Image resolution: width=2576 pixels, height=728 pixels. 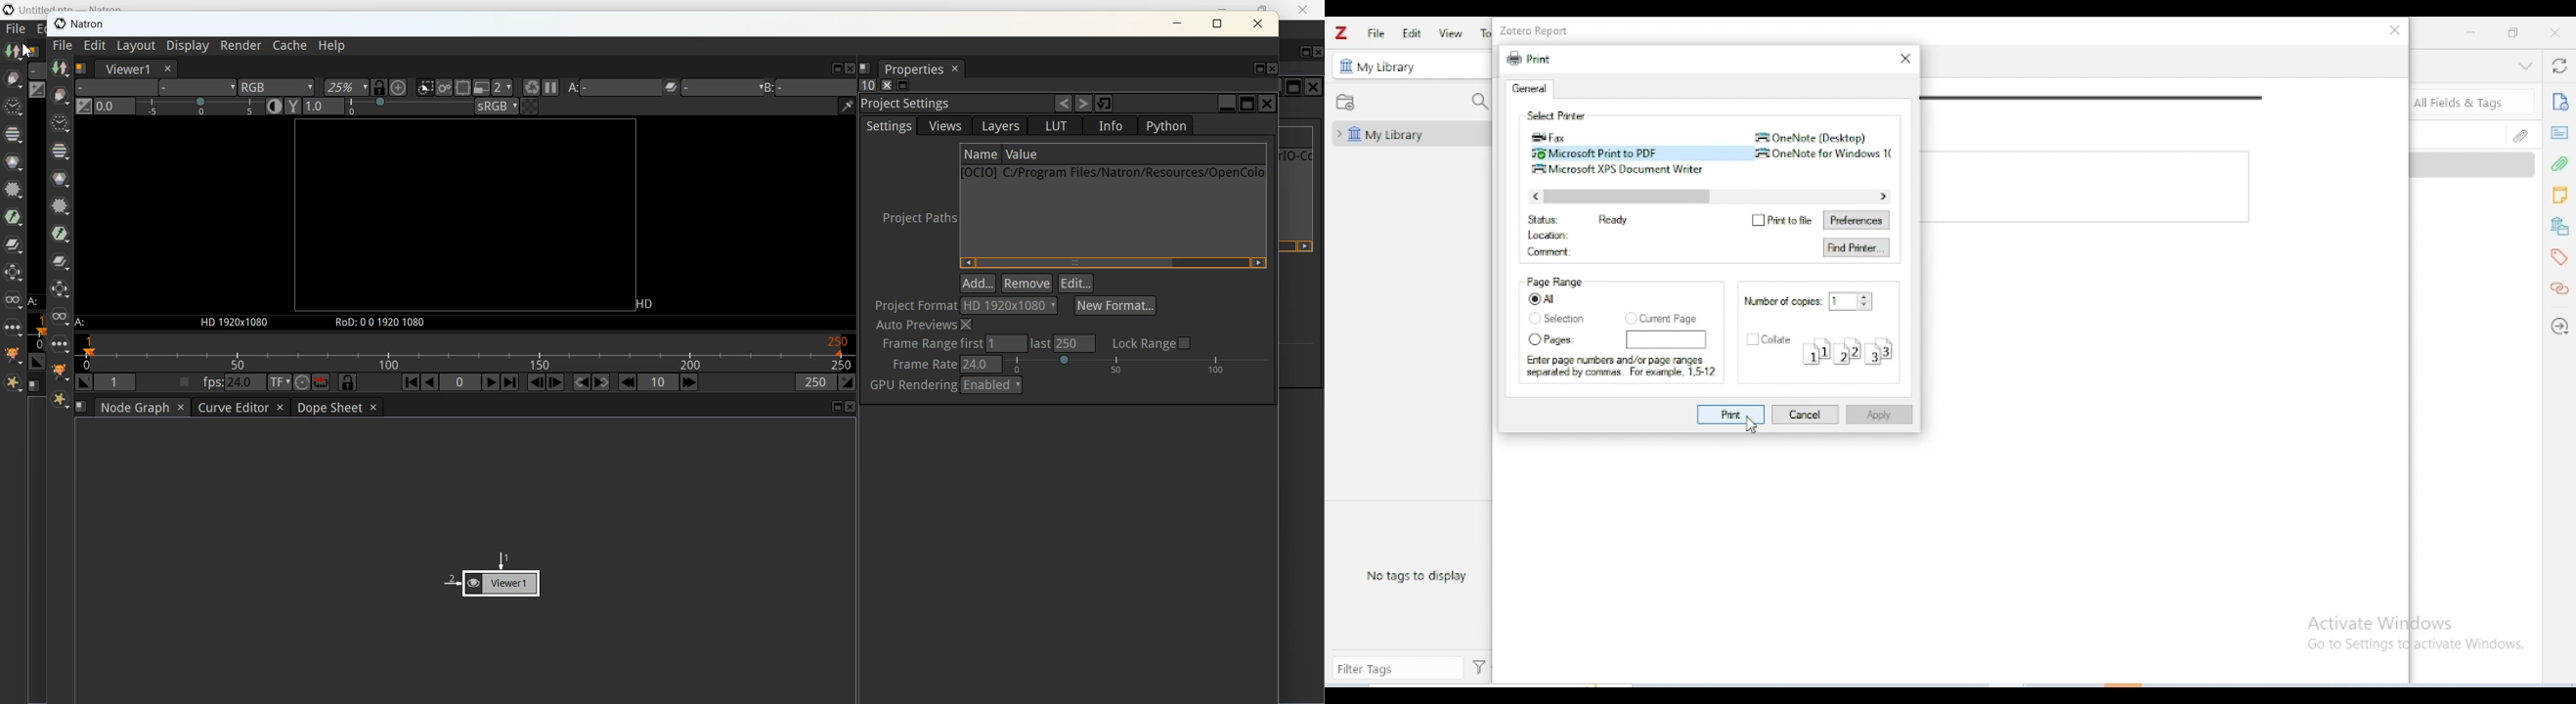 I want to click on horizontal scroll bar, so click(x=1710, y=197).